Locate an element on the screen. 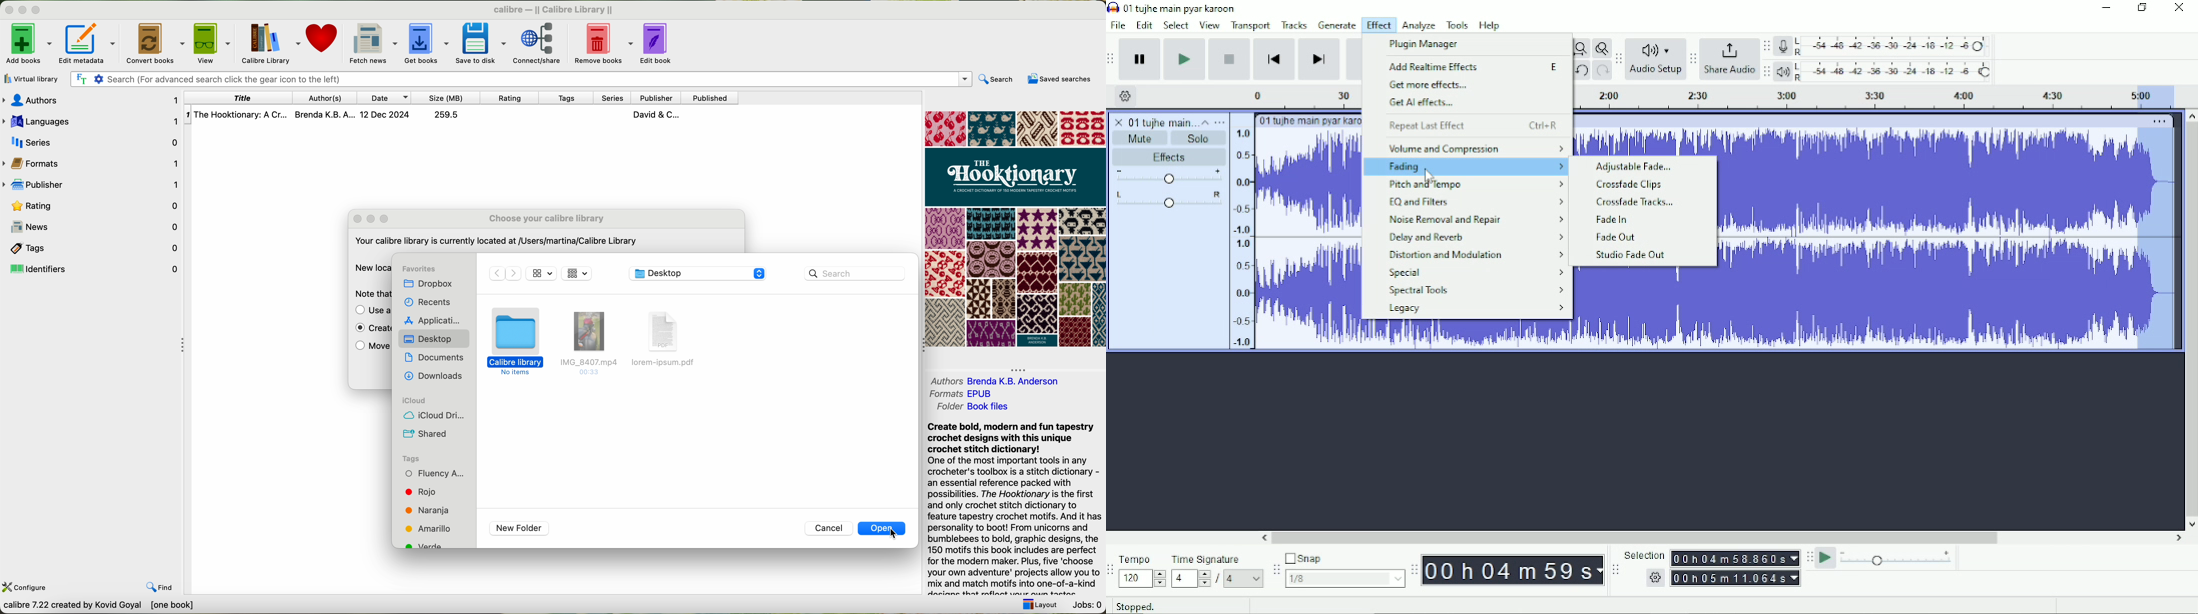  Play is located at coordinates (1184, 59).